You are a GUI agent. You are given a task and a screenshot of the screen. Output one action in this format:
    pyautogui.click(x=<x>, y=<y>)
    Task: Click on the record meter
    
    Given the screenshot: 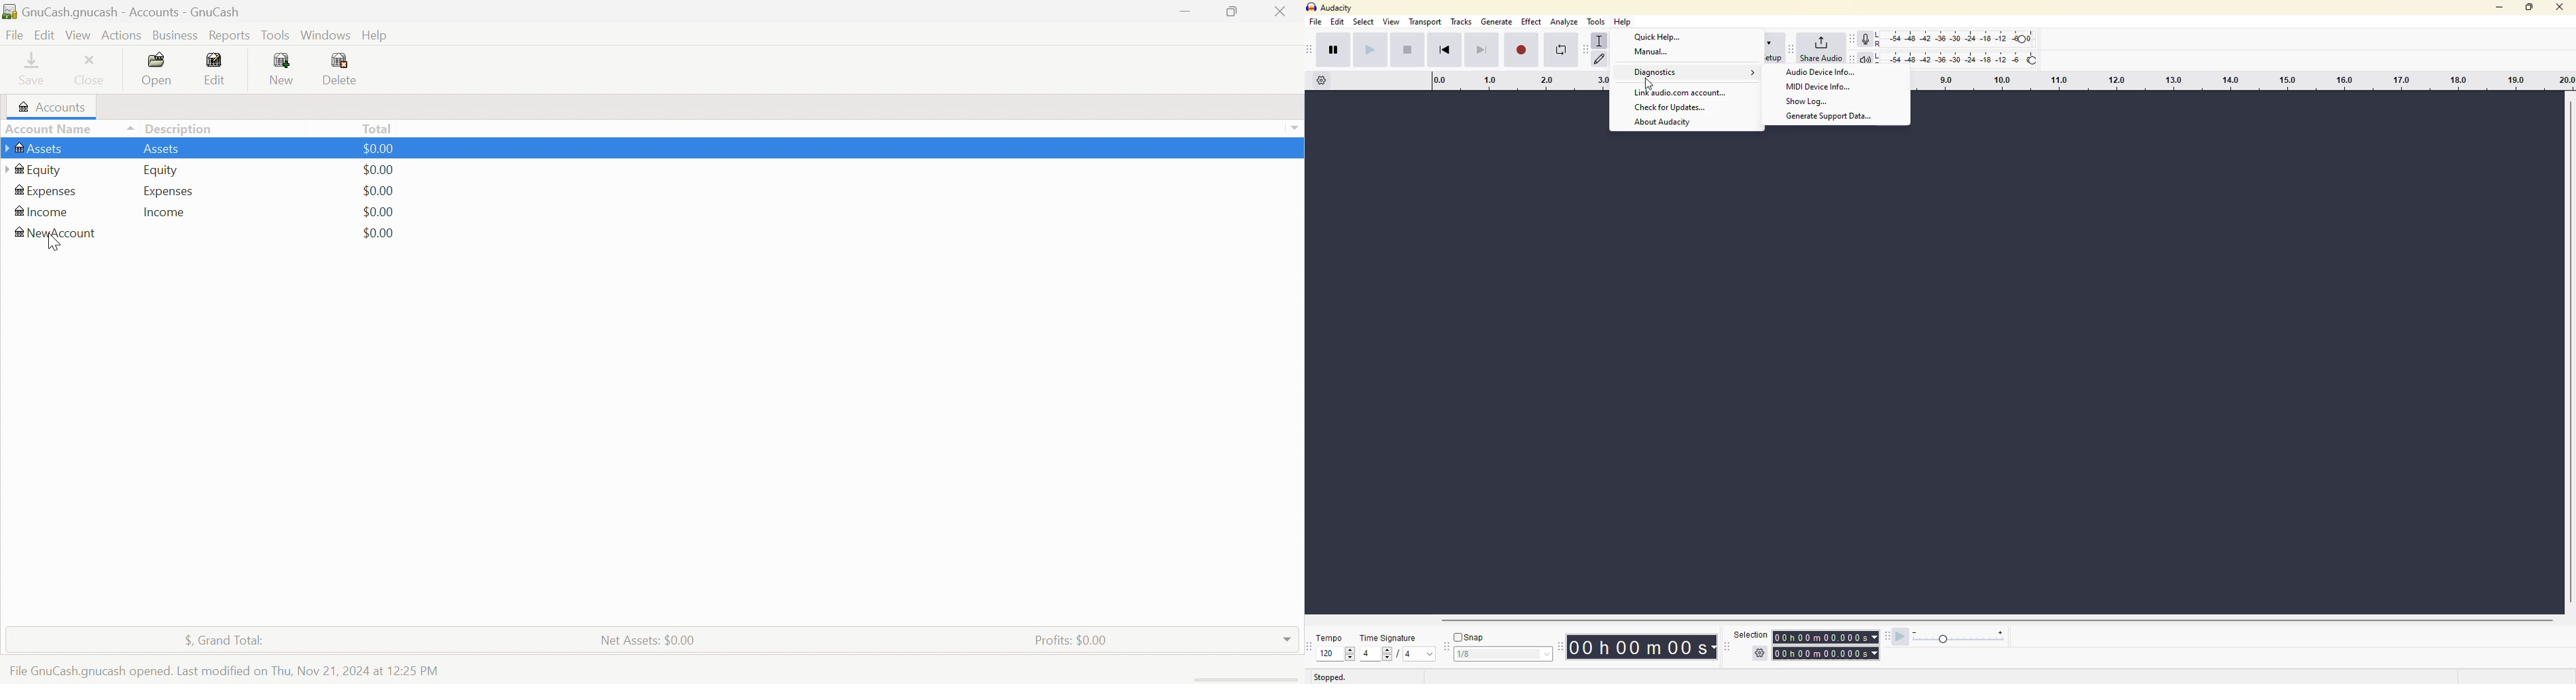 What is the action you would take?
    pyautogui.click(x=1868, y=37)
    